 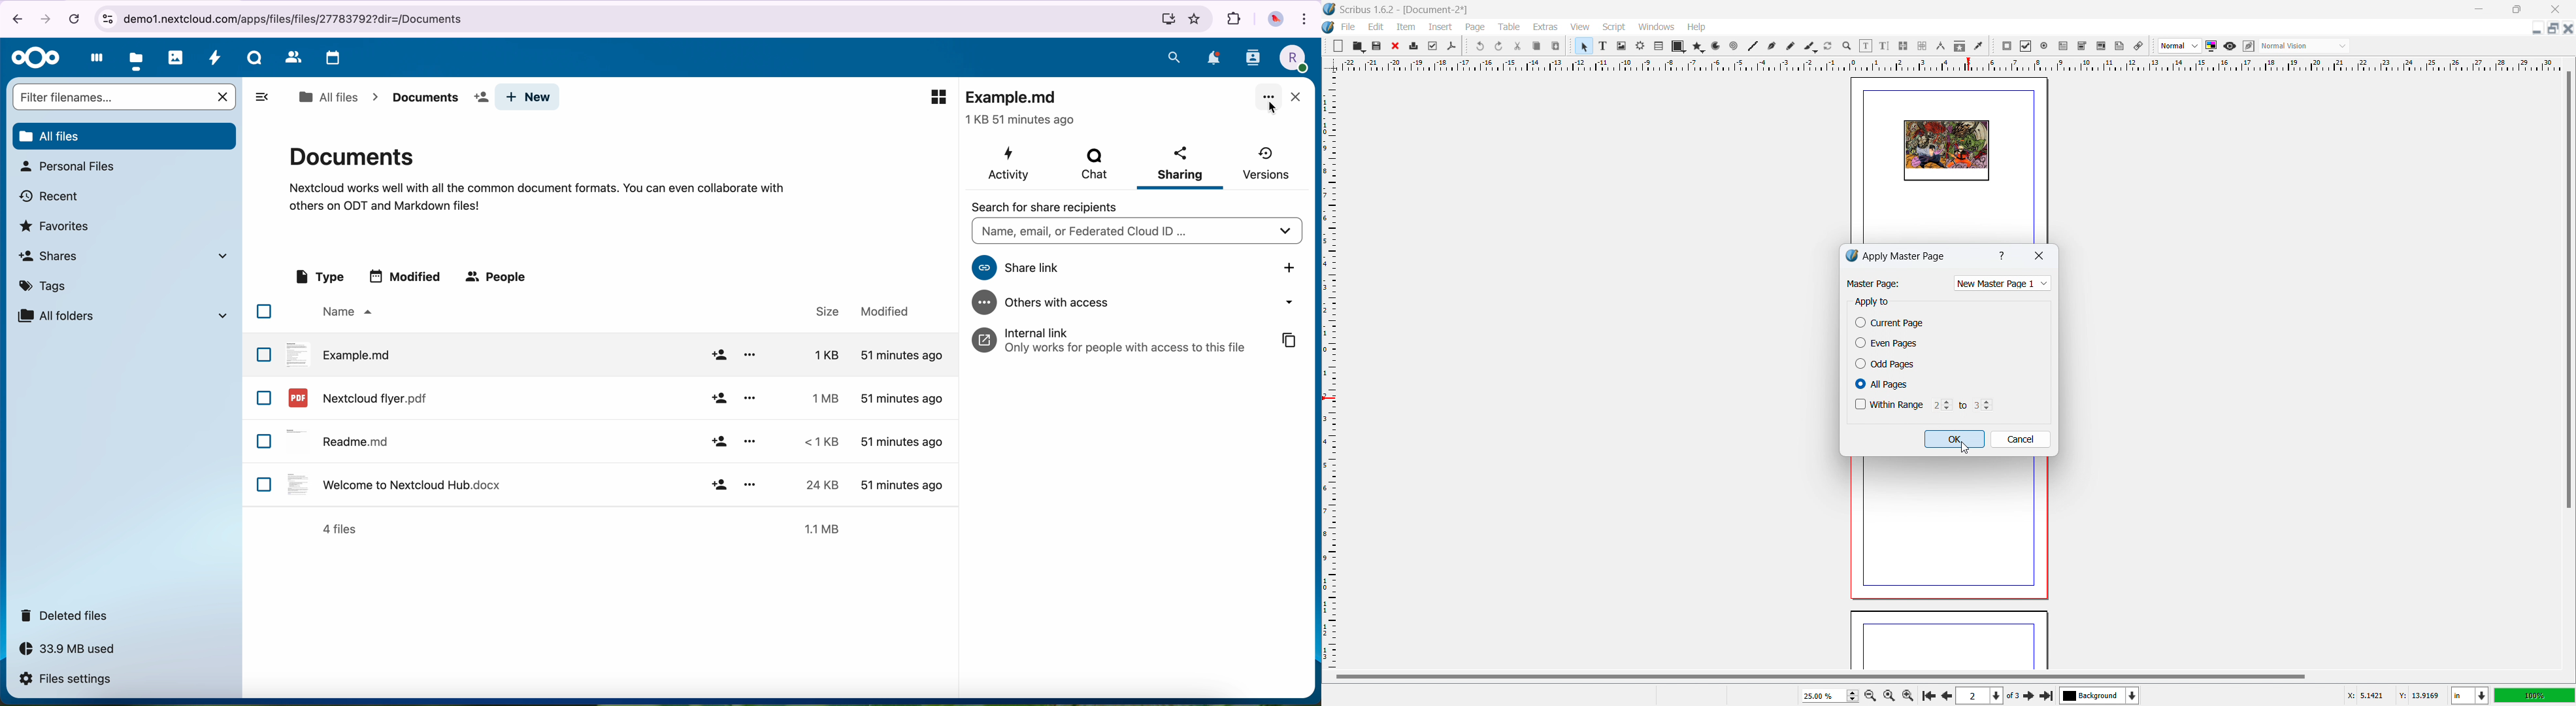 I want to click on windows, so click(x=1657, y=27).